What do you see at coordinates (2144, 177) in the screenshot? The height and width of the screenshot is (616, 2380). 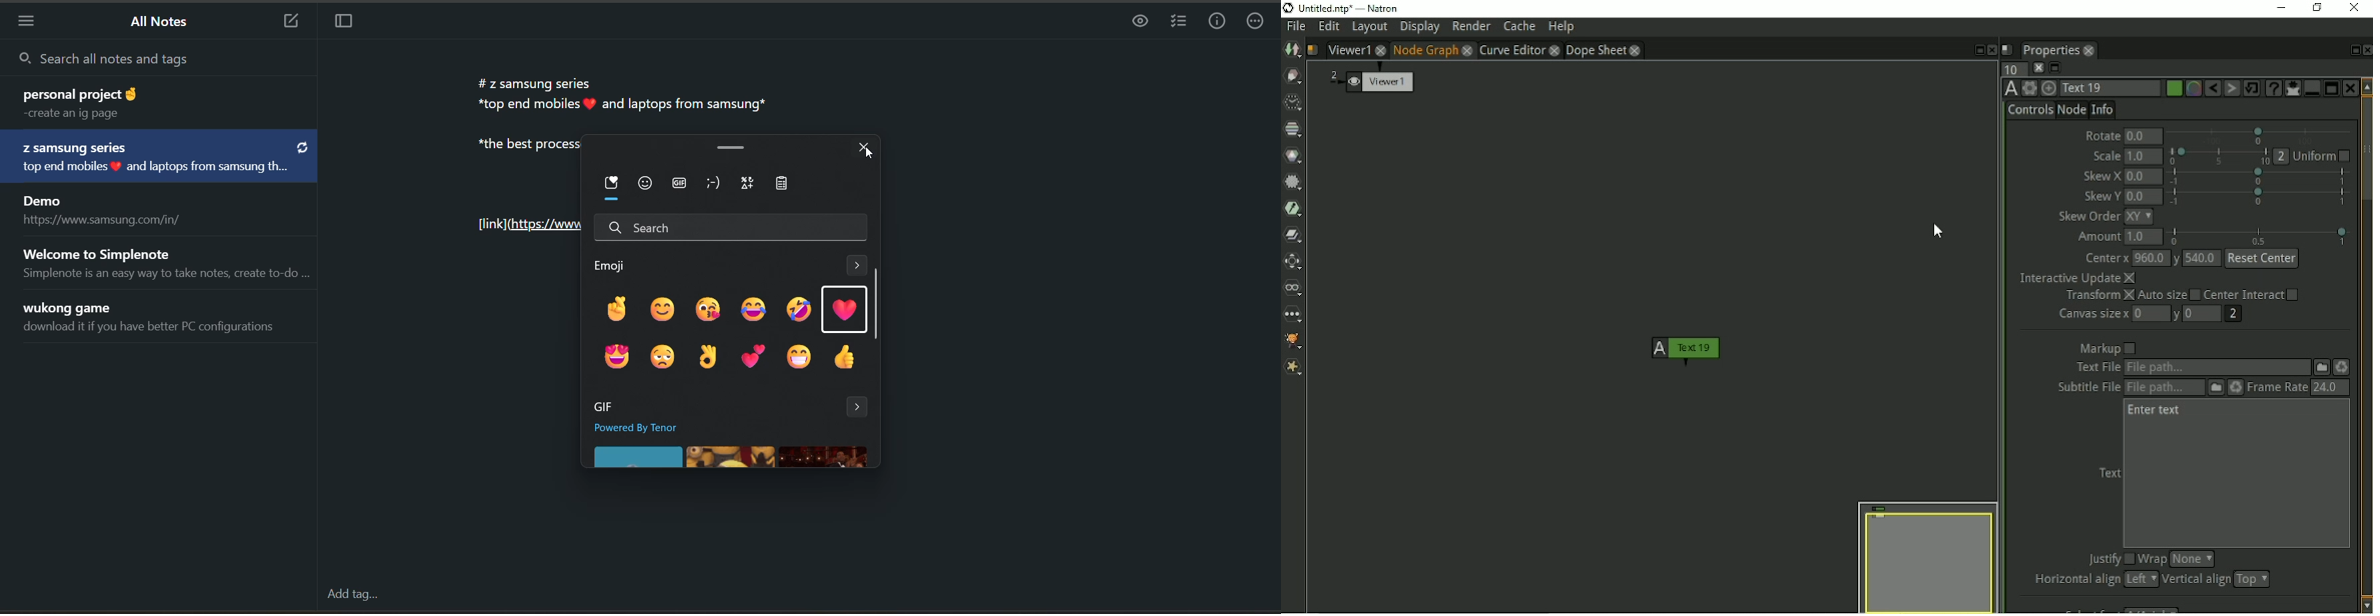 I see `0.0` at bounding box center [2144, 177].